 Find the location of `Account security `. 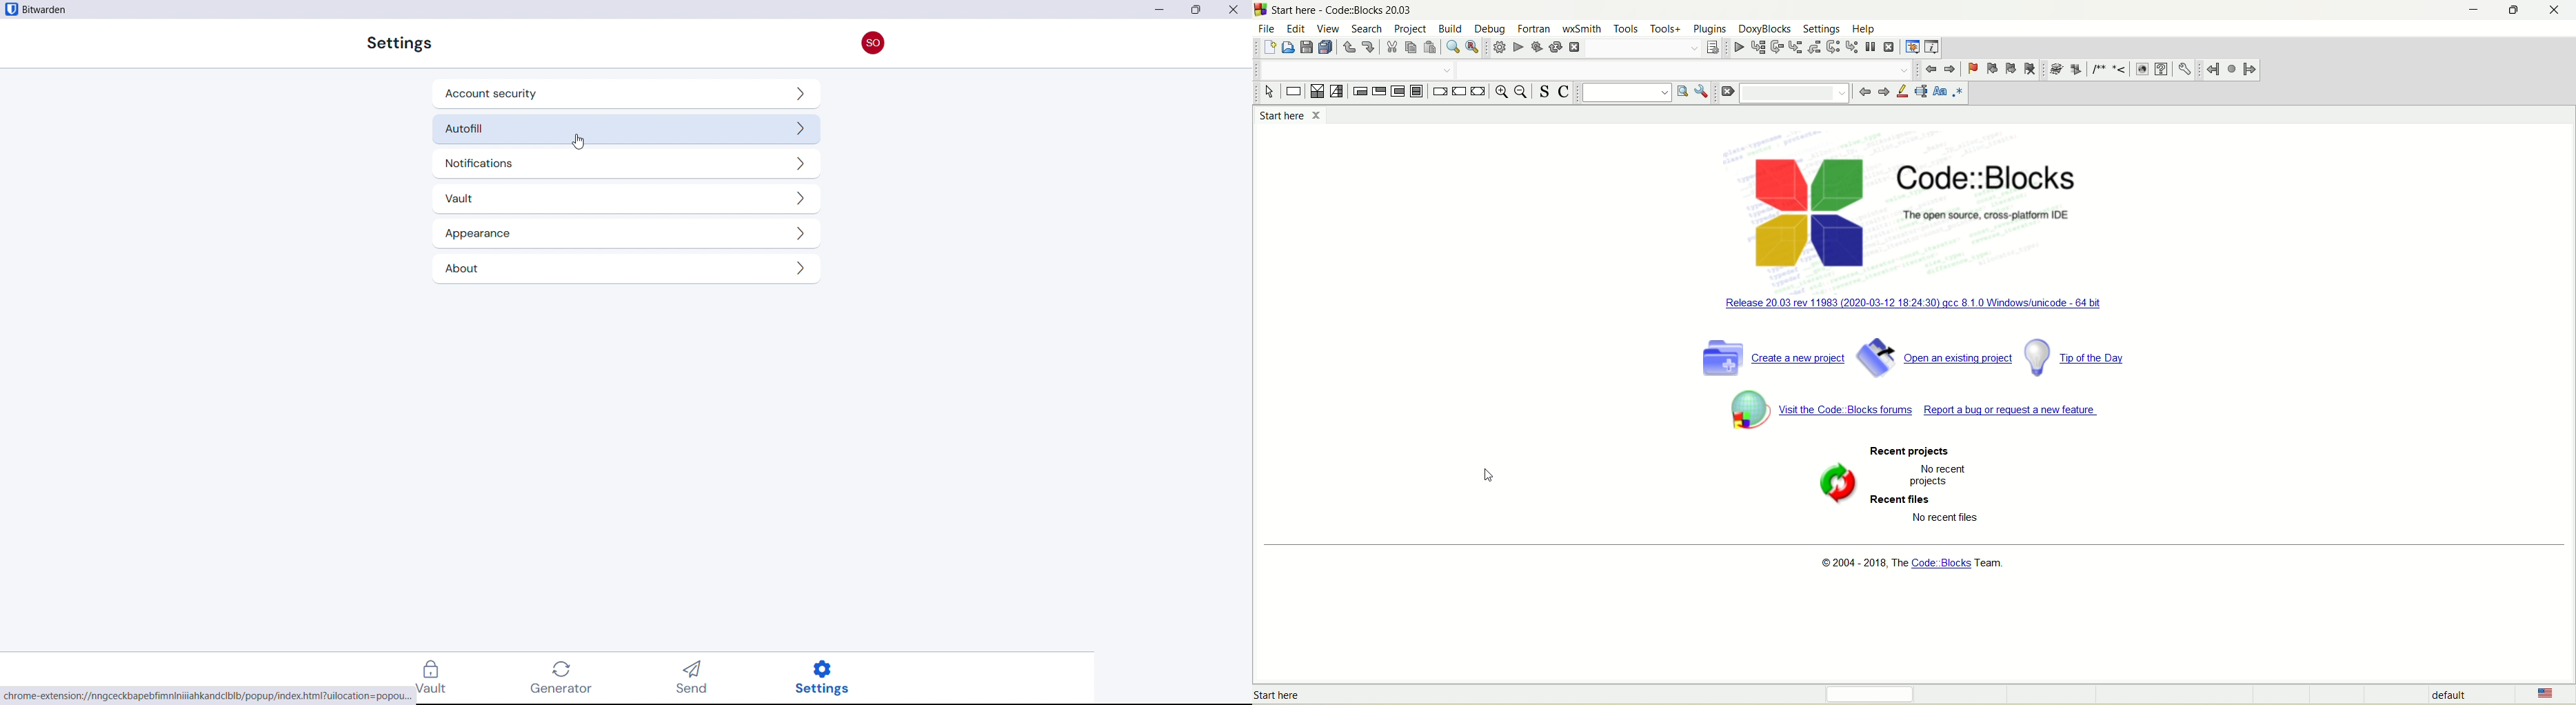

Account security  is located at coordinates (626, 94).